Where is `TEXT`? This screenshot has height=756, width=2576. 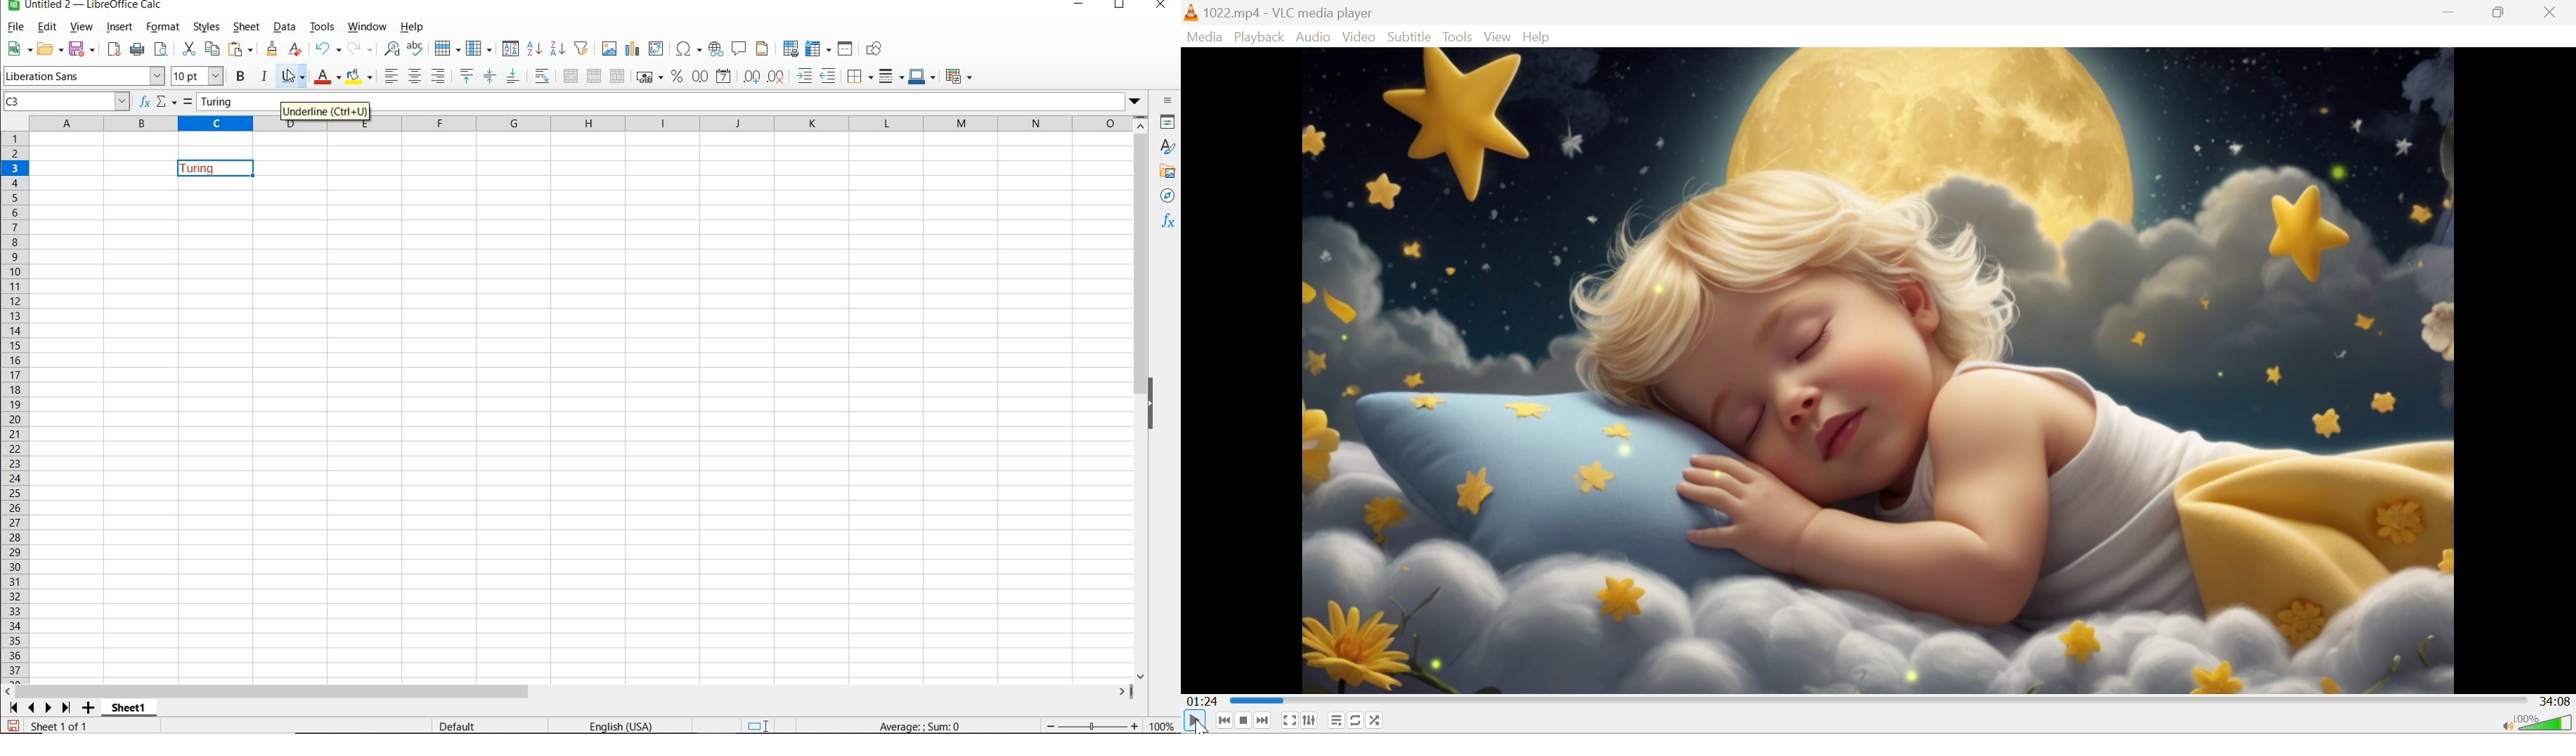
TEXT is located at coordinates (202, 168).